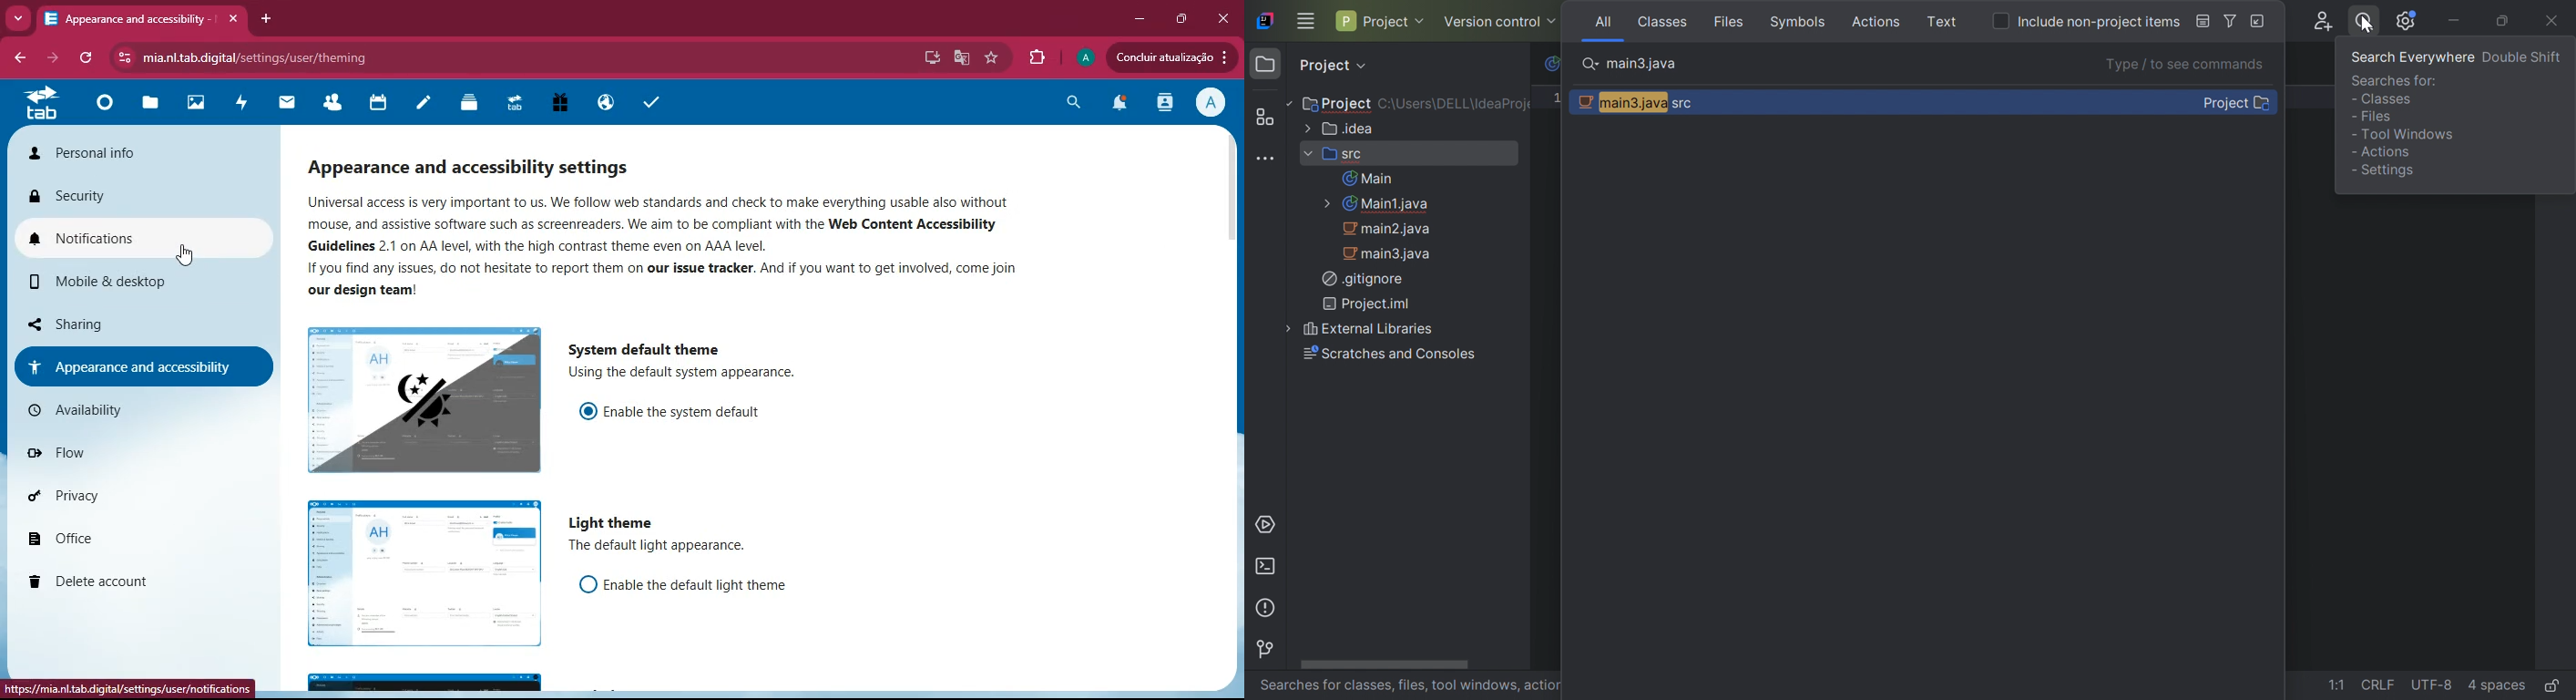 The height and width of the screenshot is (700, 2576). I want to click on flow, so click(134, 455).